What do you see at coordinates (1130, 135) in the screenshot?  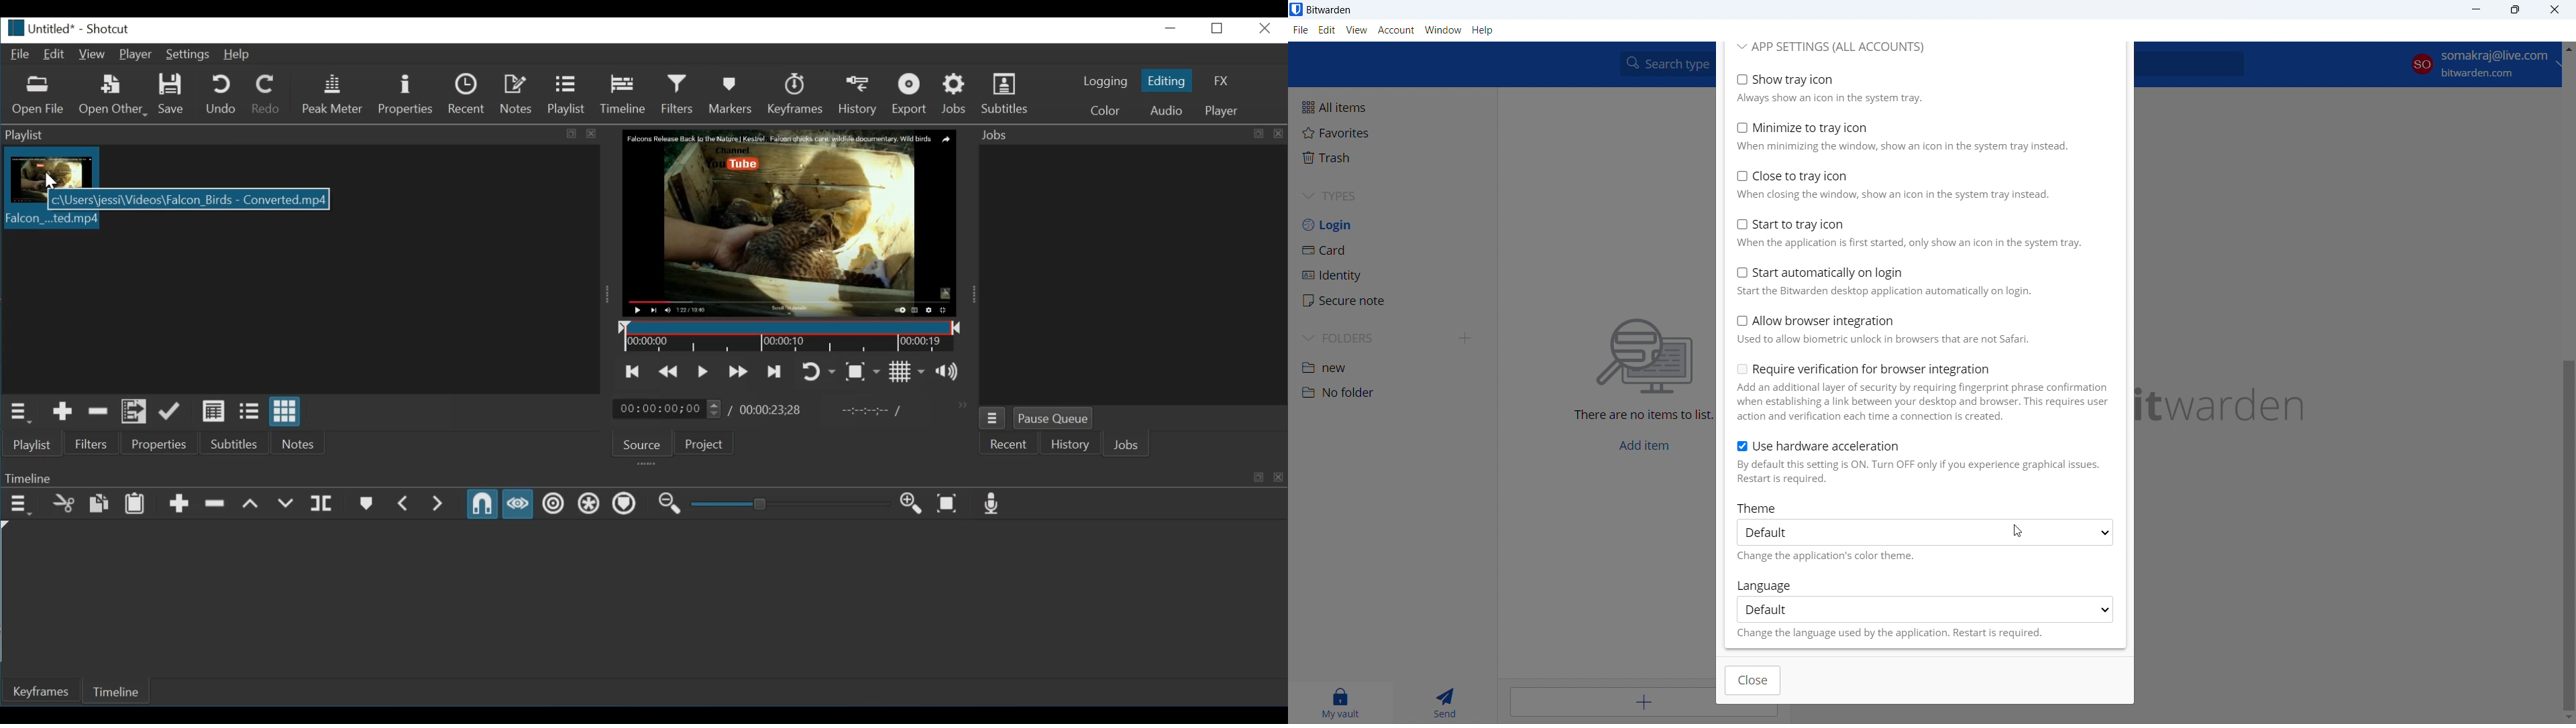 I see `Jobs Panel` at bounding box center [1130, 135].